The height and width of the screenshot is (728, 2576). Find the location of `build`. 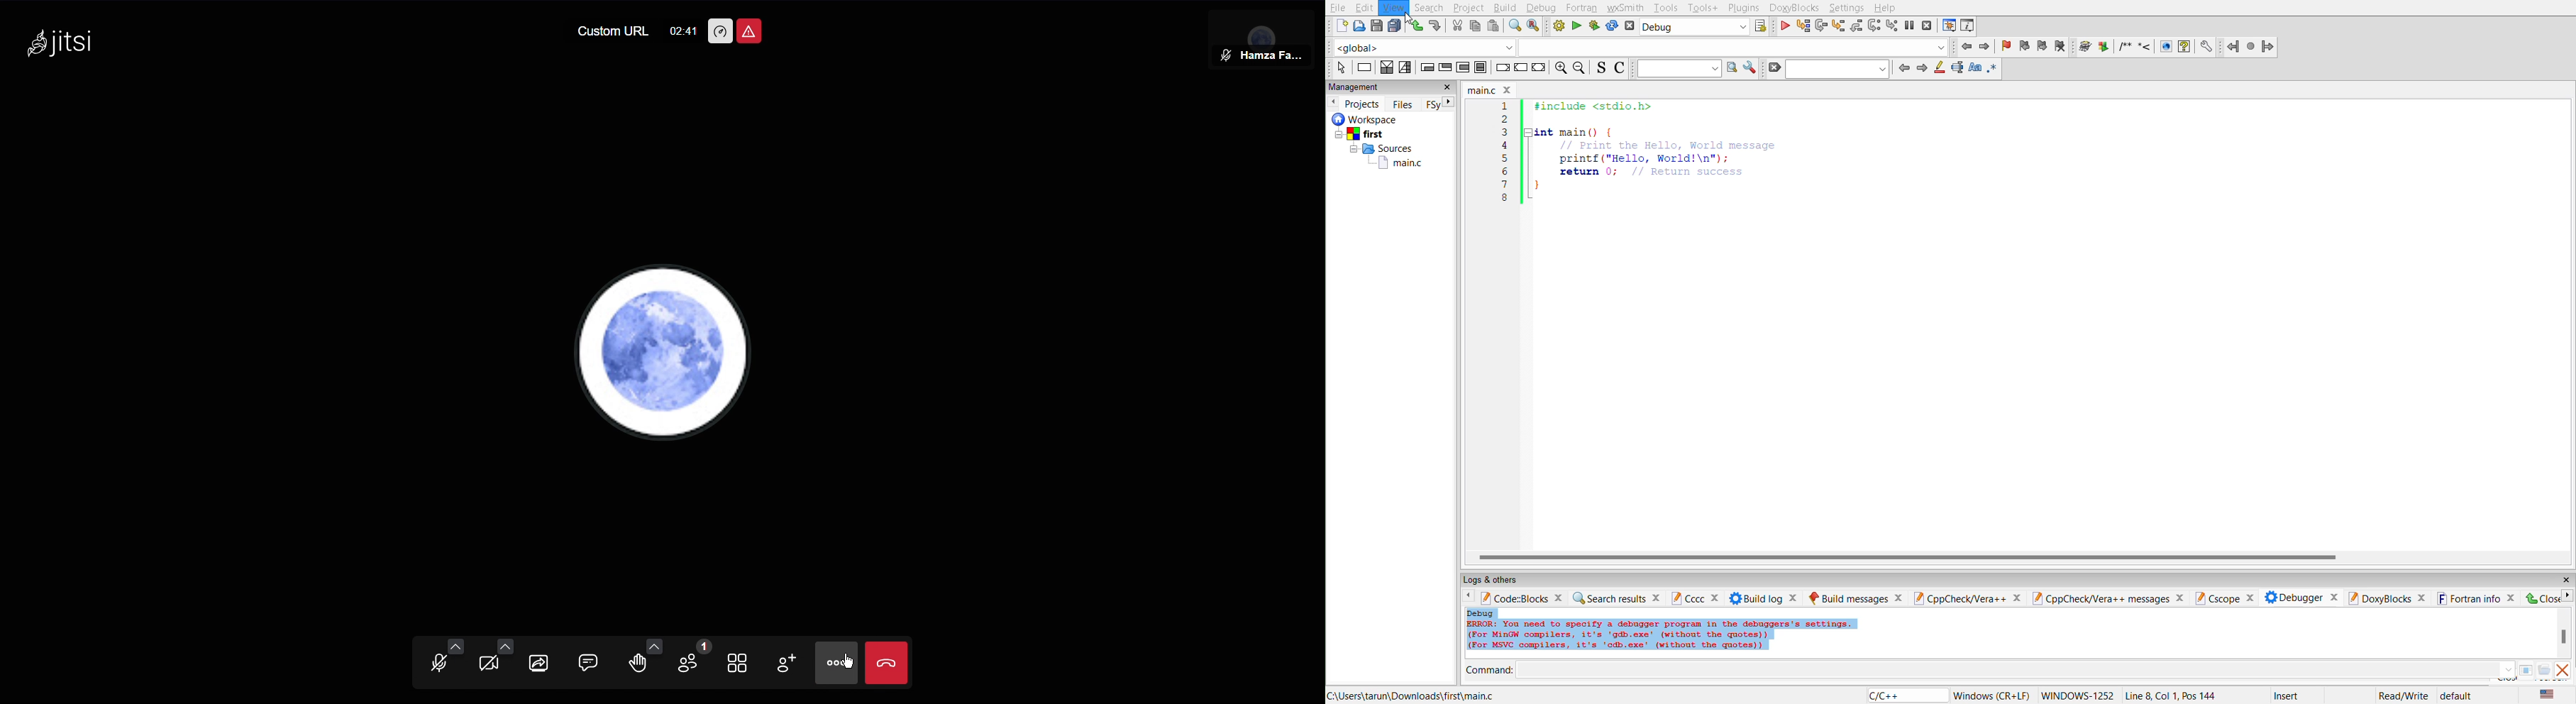

build is located at coordinates (1557, 28).